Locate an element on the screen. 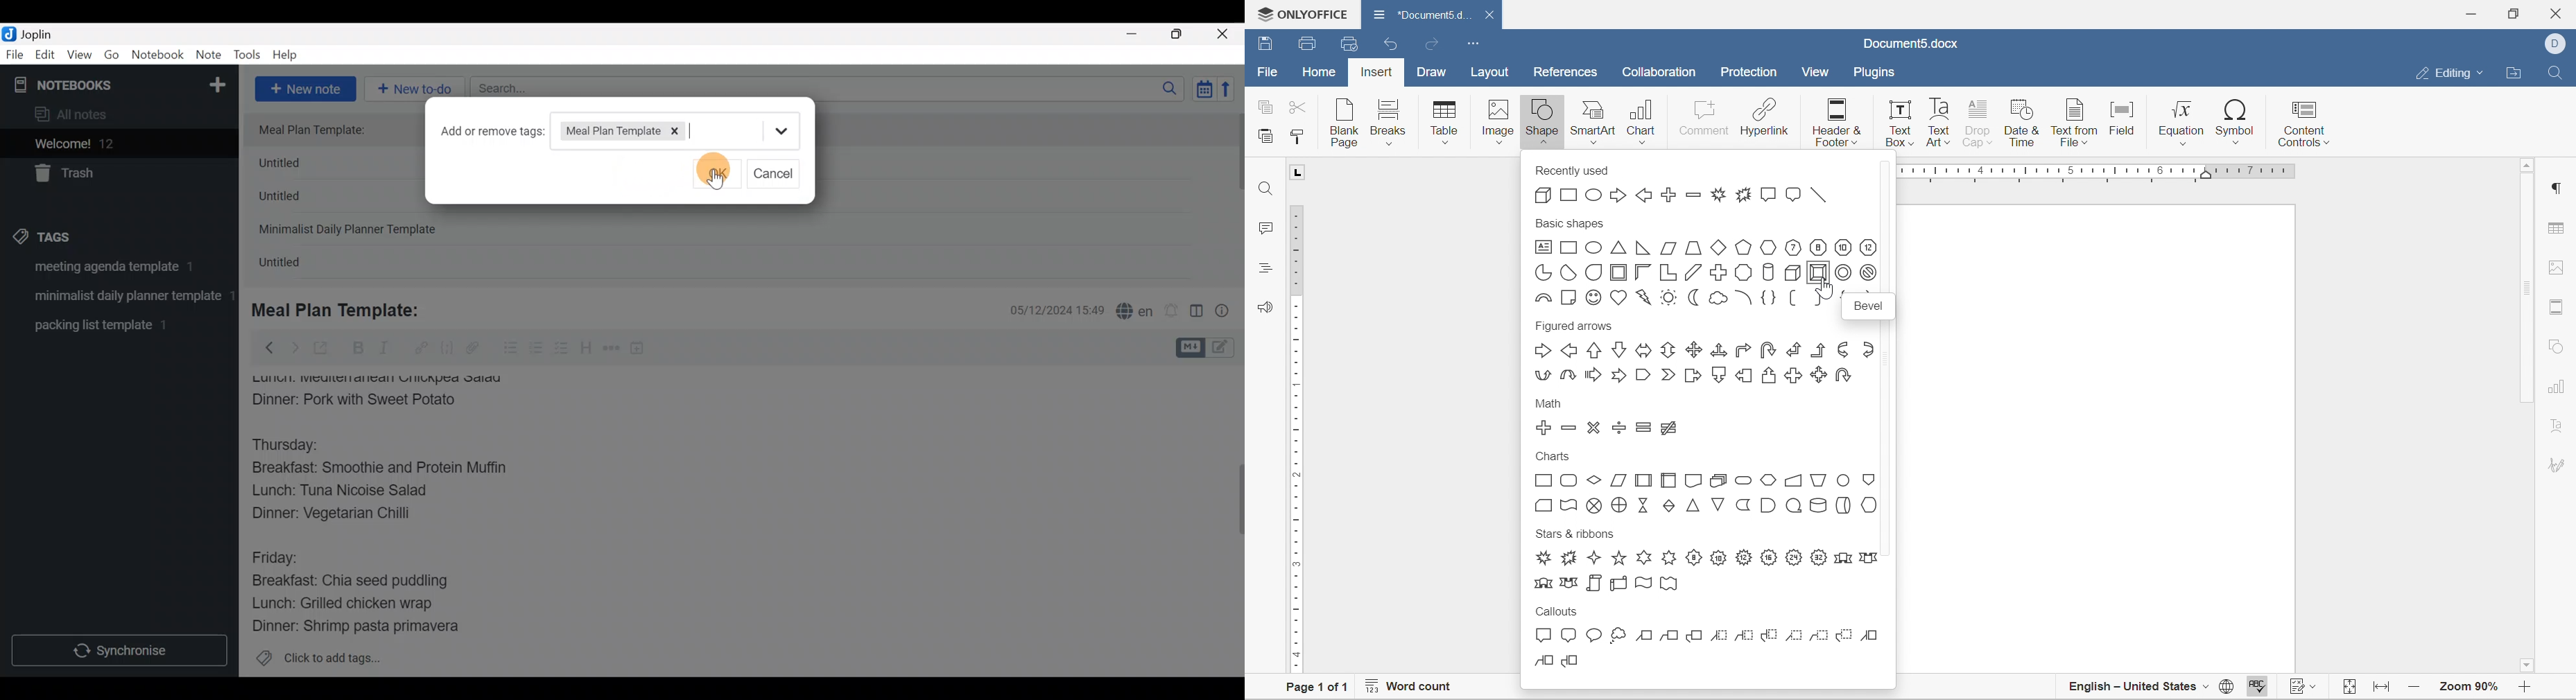  ruler is located at coordinates (1296, 436).